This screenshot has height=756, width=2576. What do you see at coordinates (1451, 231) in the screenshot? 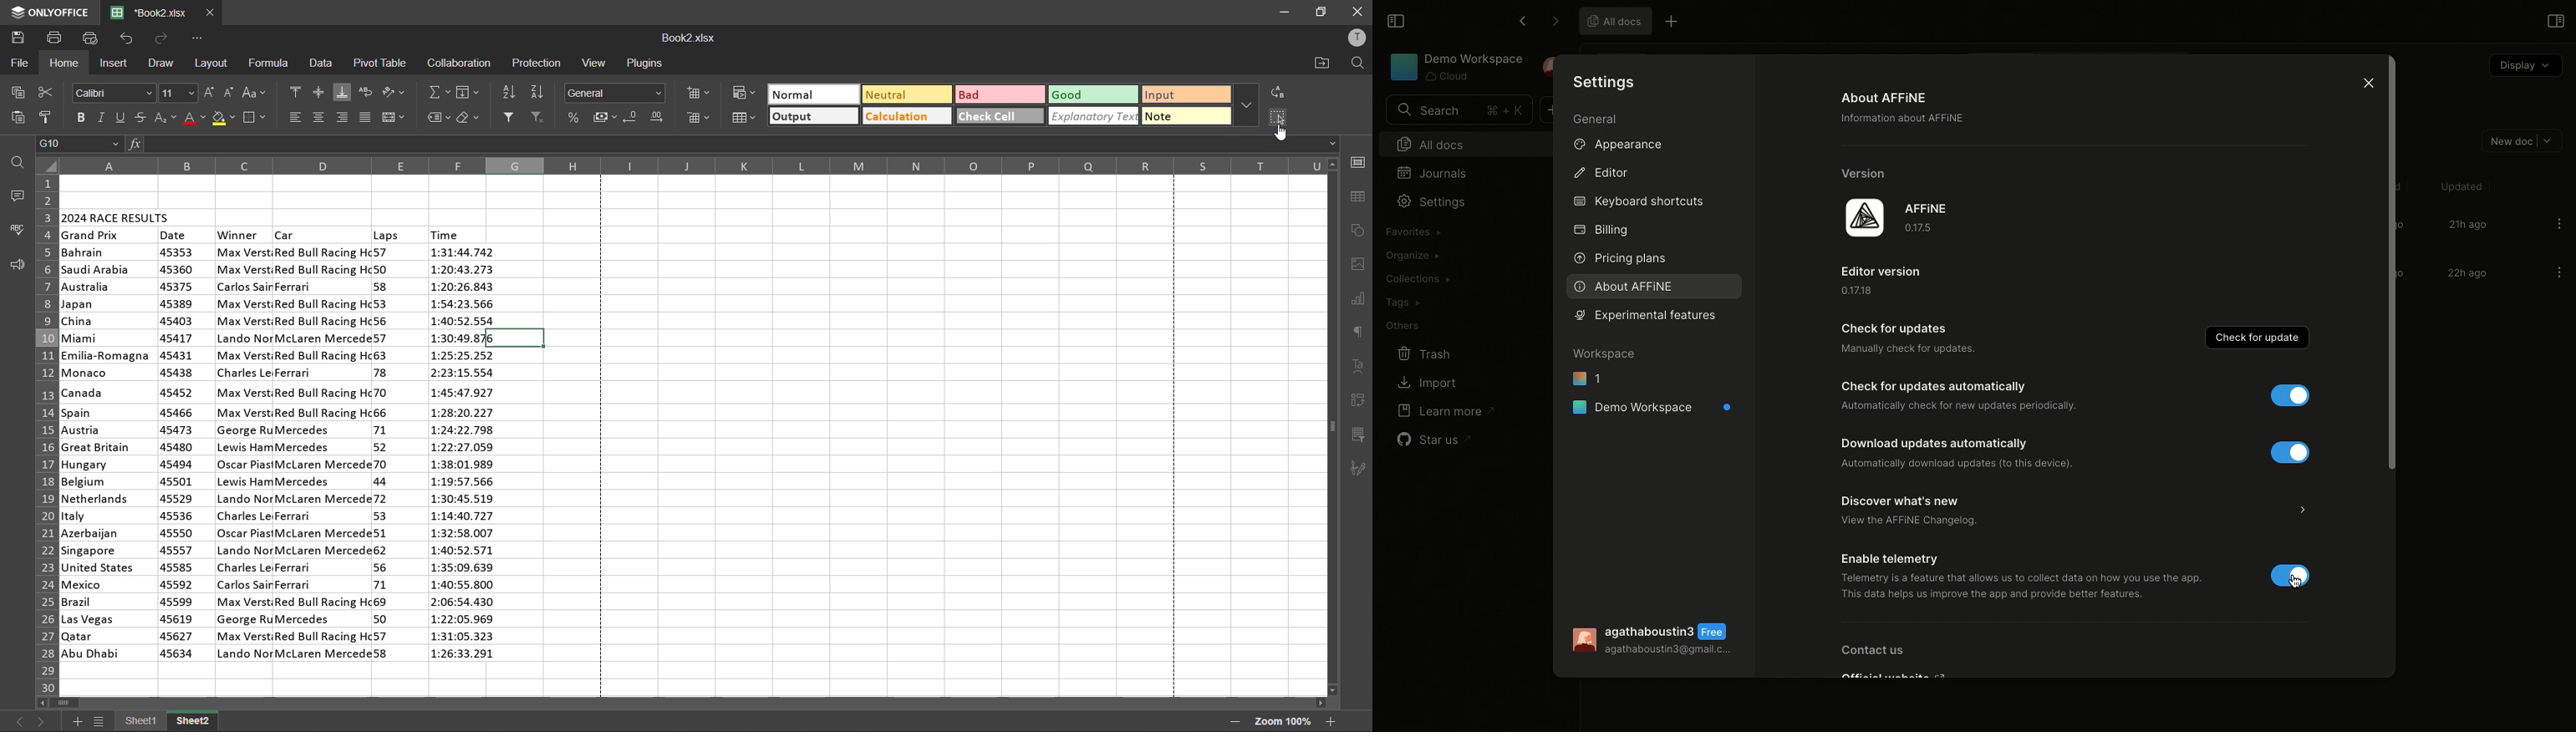
I see `Import workspace` at bounding box center [1451, 231].